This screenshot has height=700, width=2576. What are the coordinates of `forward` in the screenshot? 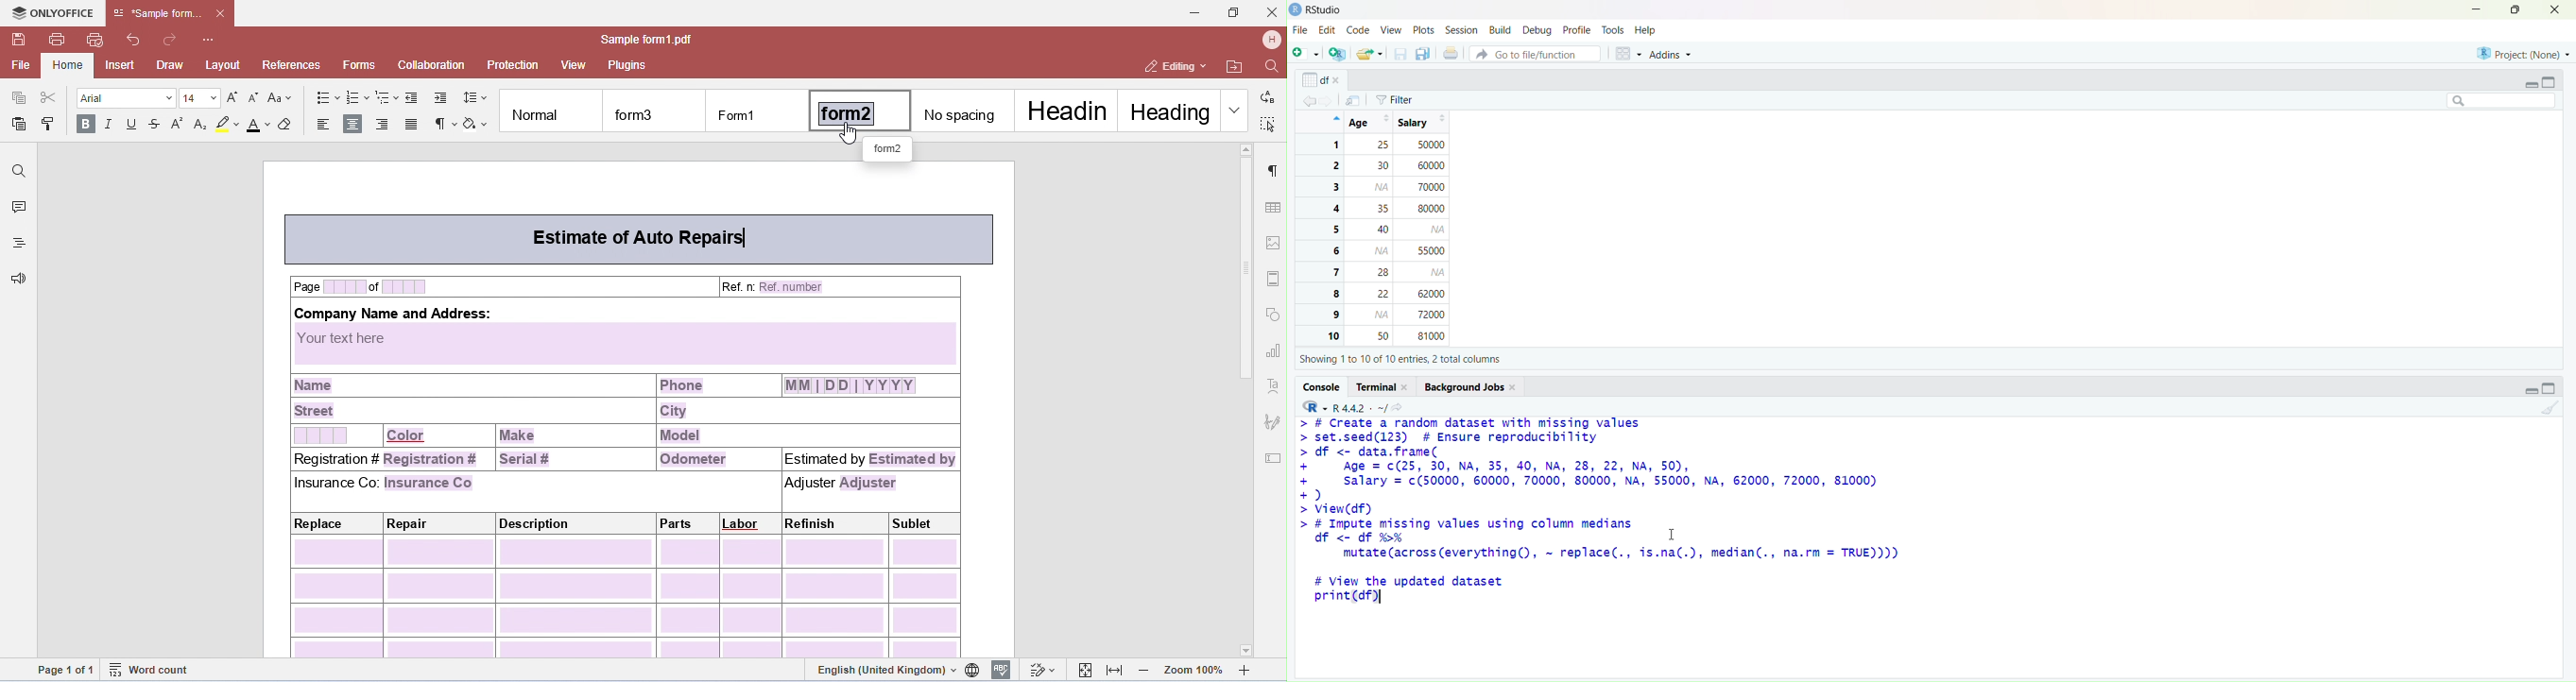 It's located at (1331, 101).